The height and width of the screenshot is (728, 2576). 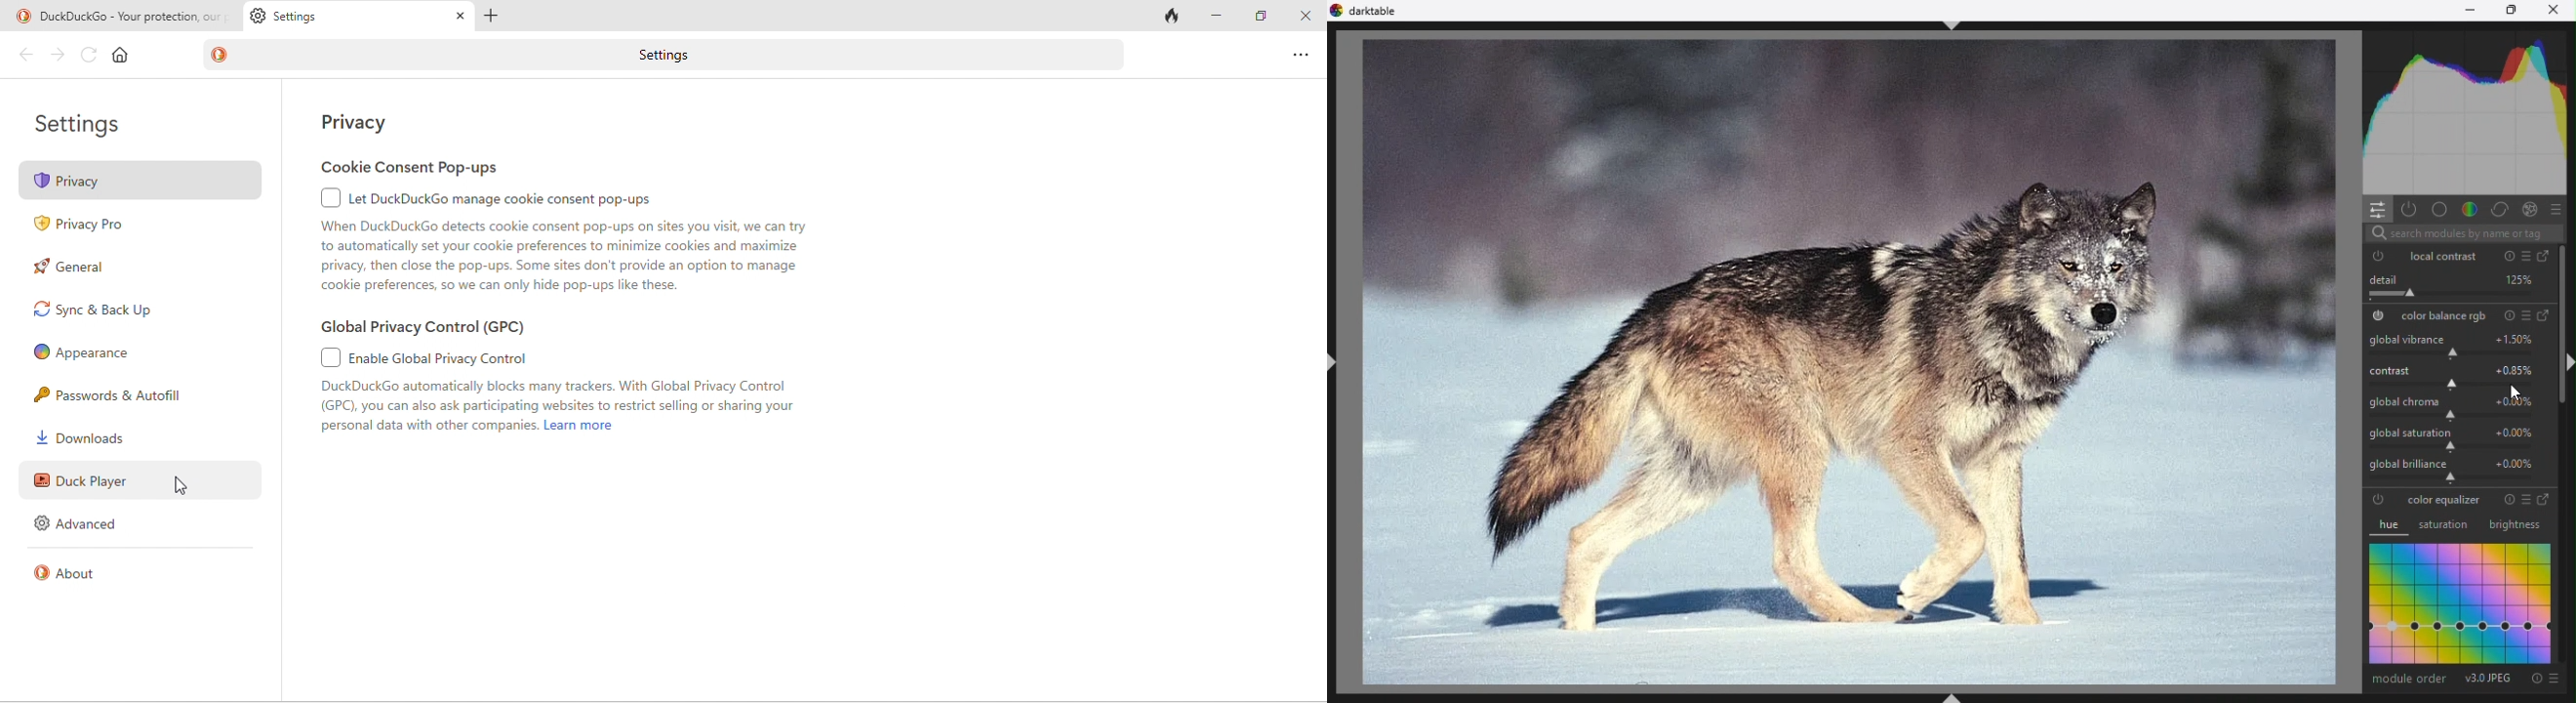 I want to click on color equalizer is switched off, so click(x=2380, y=500).